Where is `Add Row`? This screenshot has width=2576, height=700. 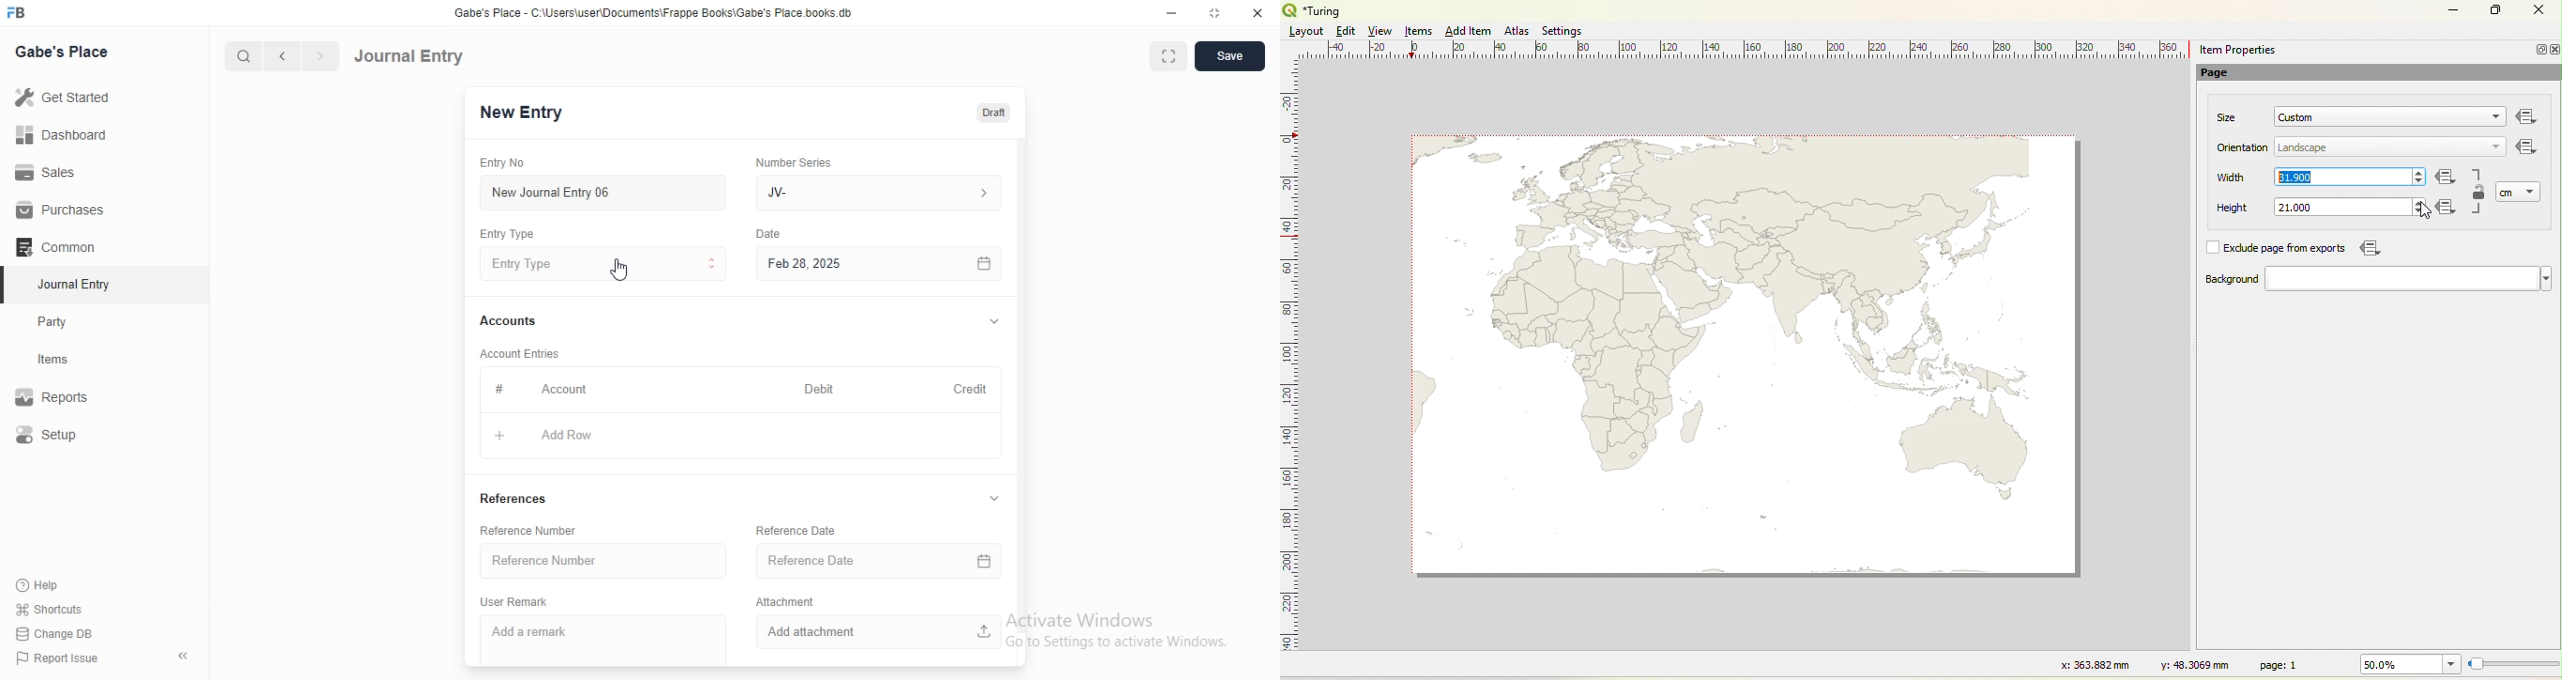
Add Row is located at coordinates (547, 435).